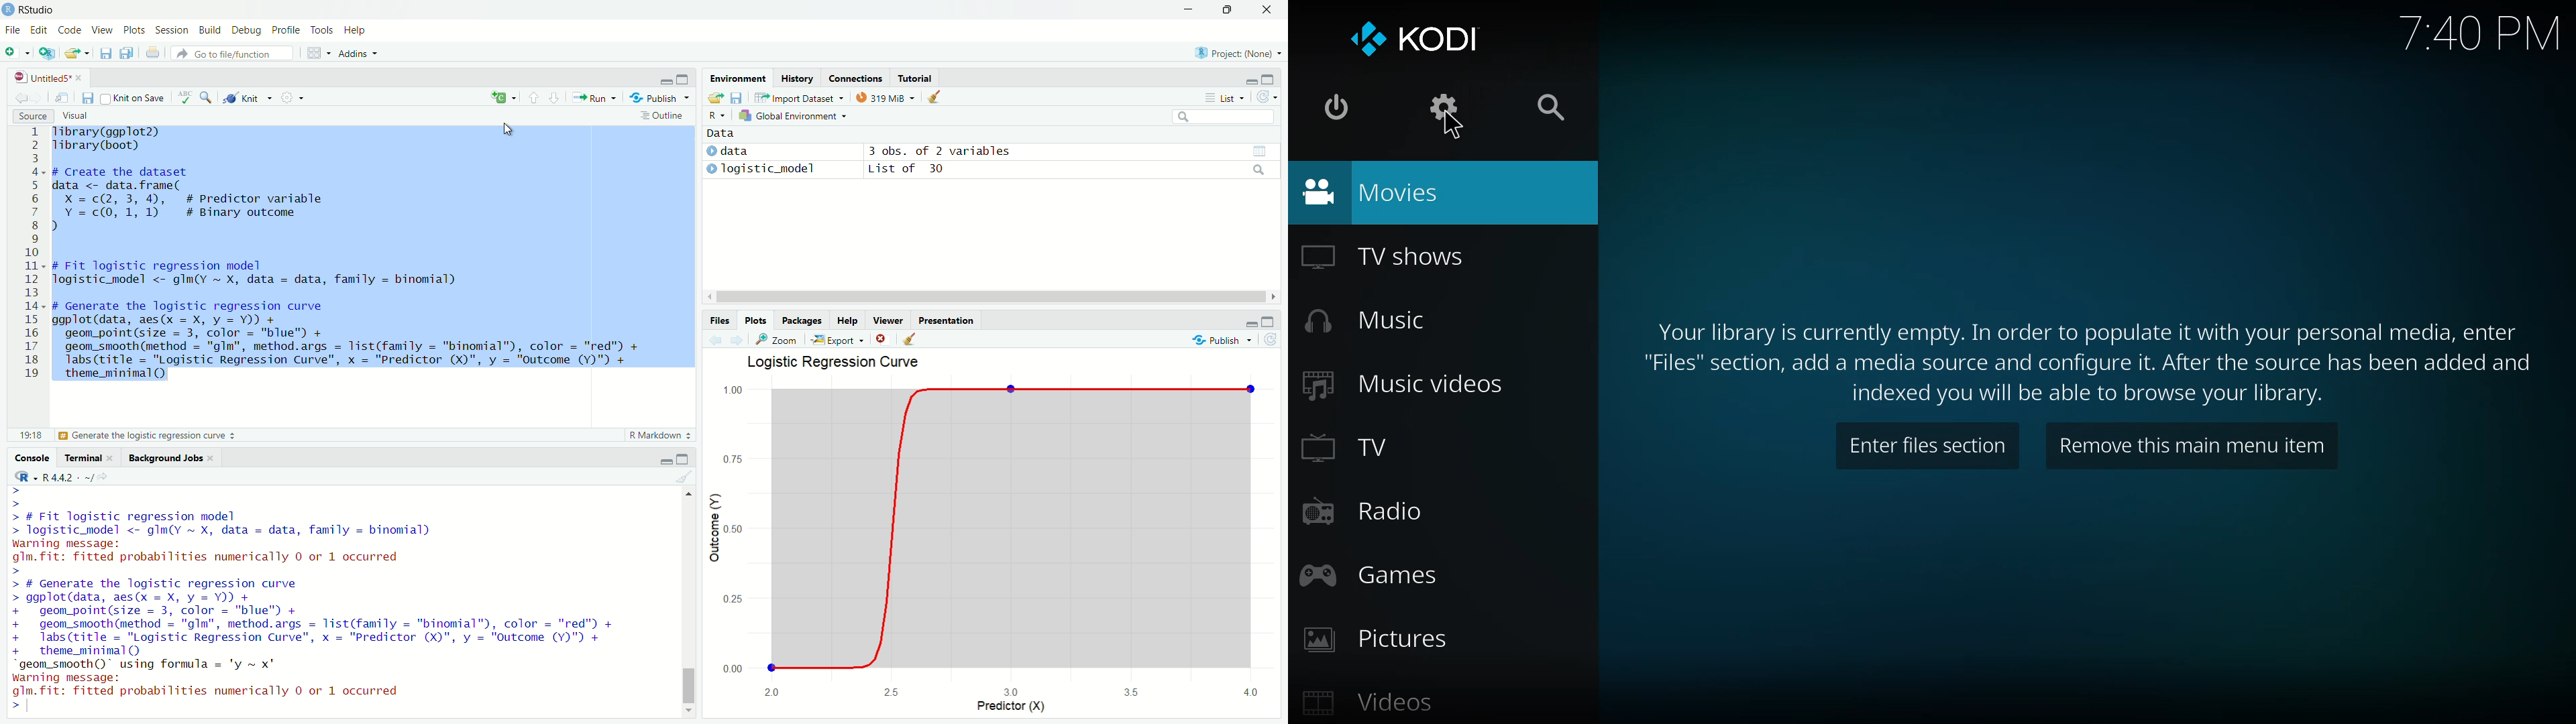 The width and height of the screenshot is (2576, 728). I want to click on Publish, so click(659, 97).